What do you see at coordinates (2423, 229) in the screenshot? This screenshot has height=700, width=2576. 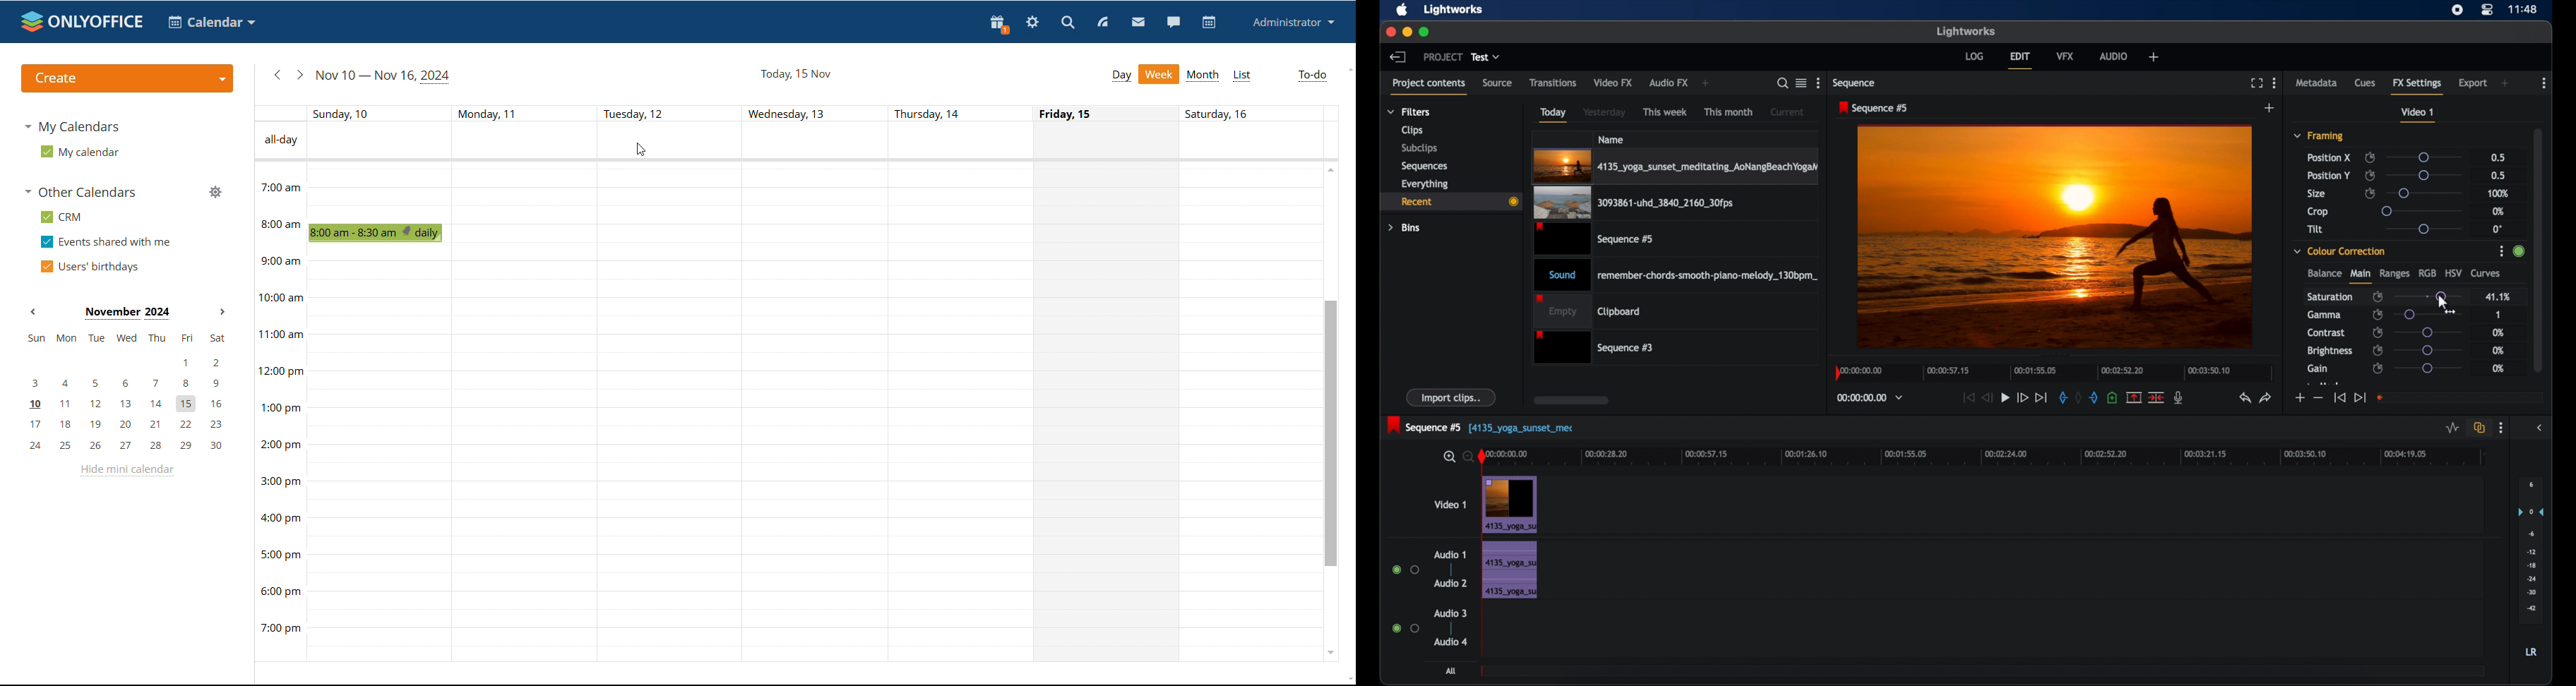 I see `slider` at bounding box center [2423, 229].